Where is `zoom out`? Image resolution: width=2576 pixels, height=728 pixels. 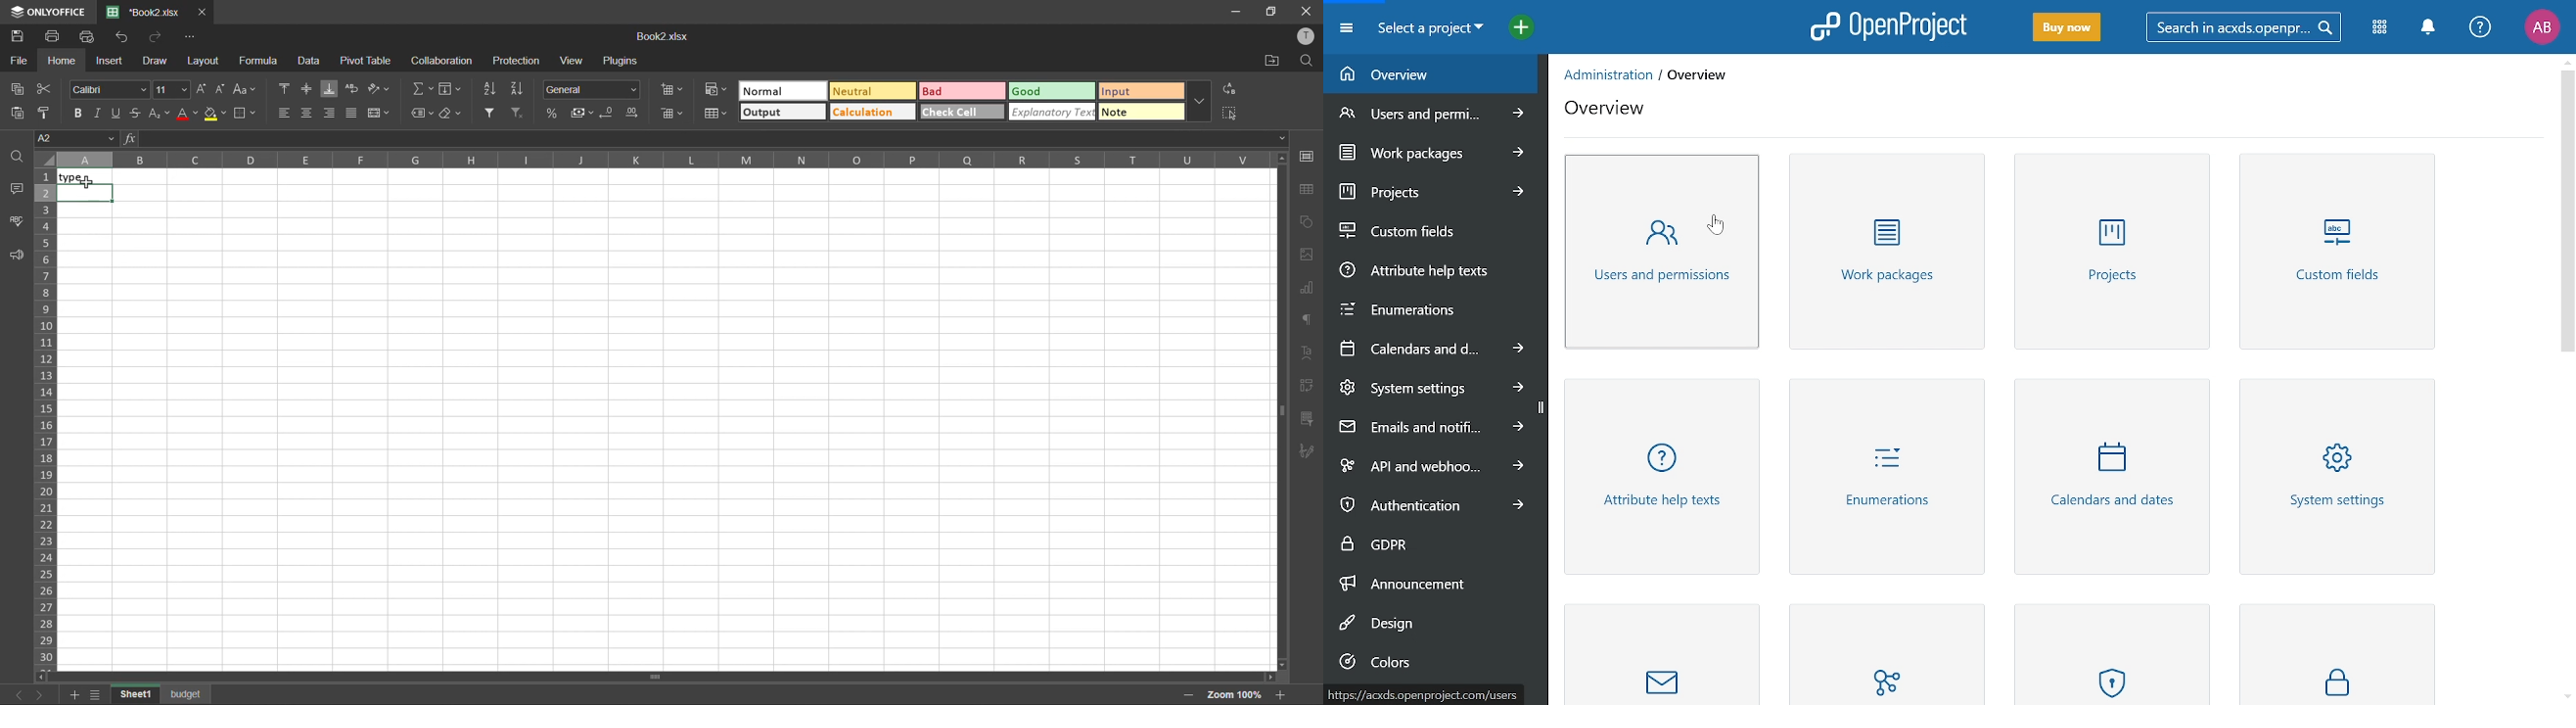 zoom out is located at coordinates (1189, 696).